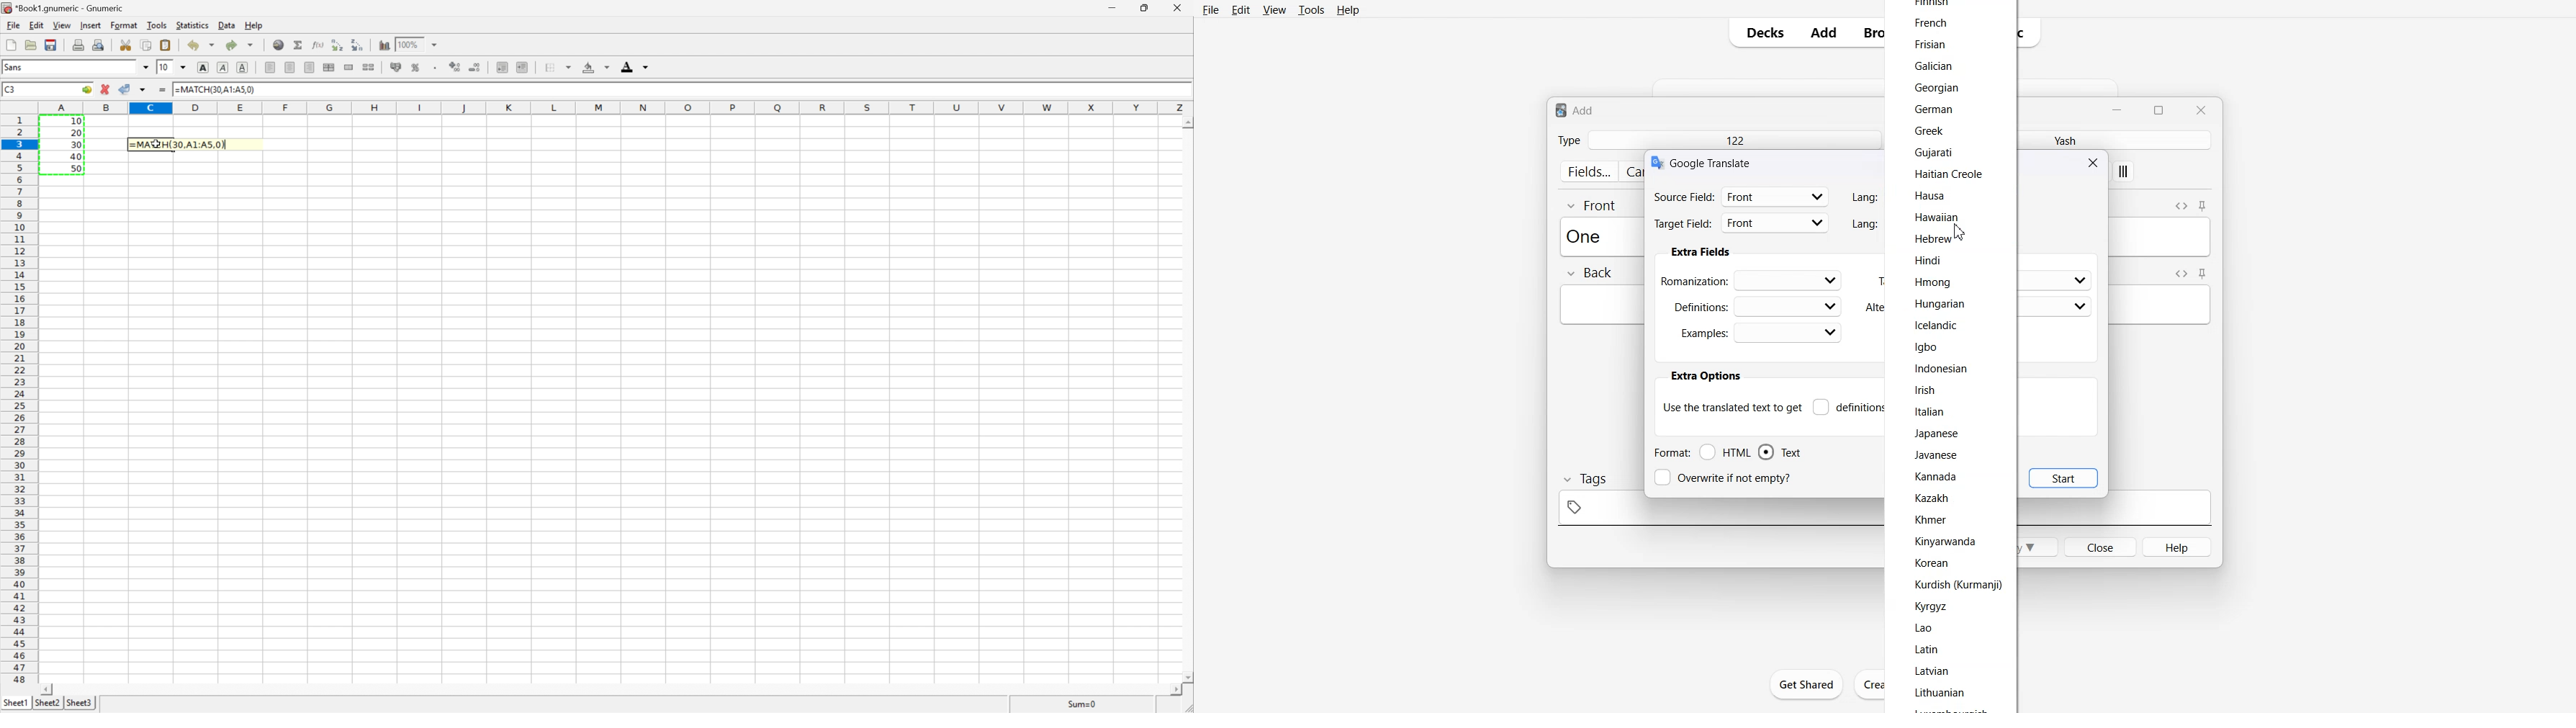  Describe the element at coordinates (1925, 130) in the screenshot. I see `Greek` at that location.